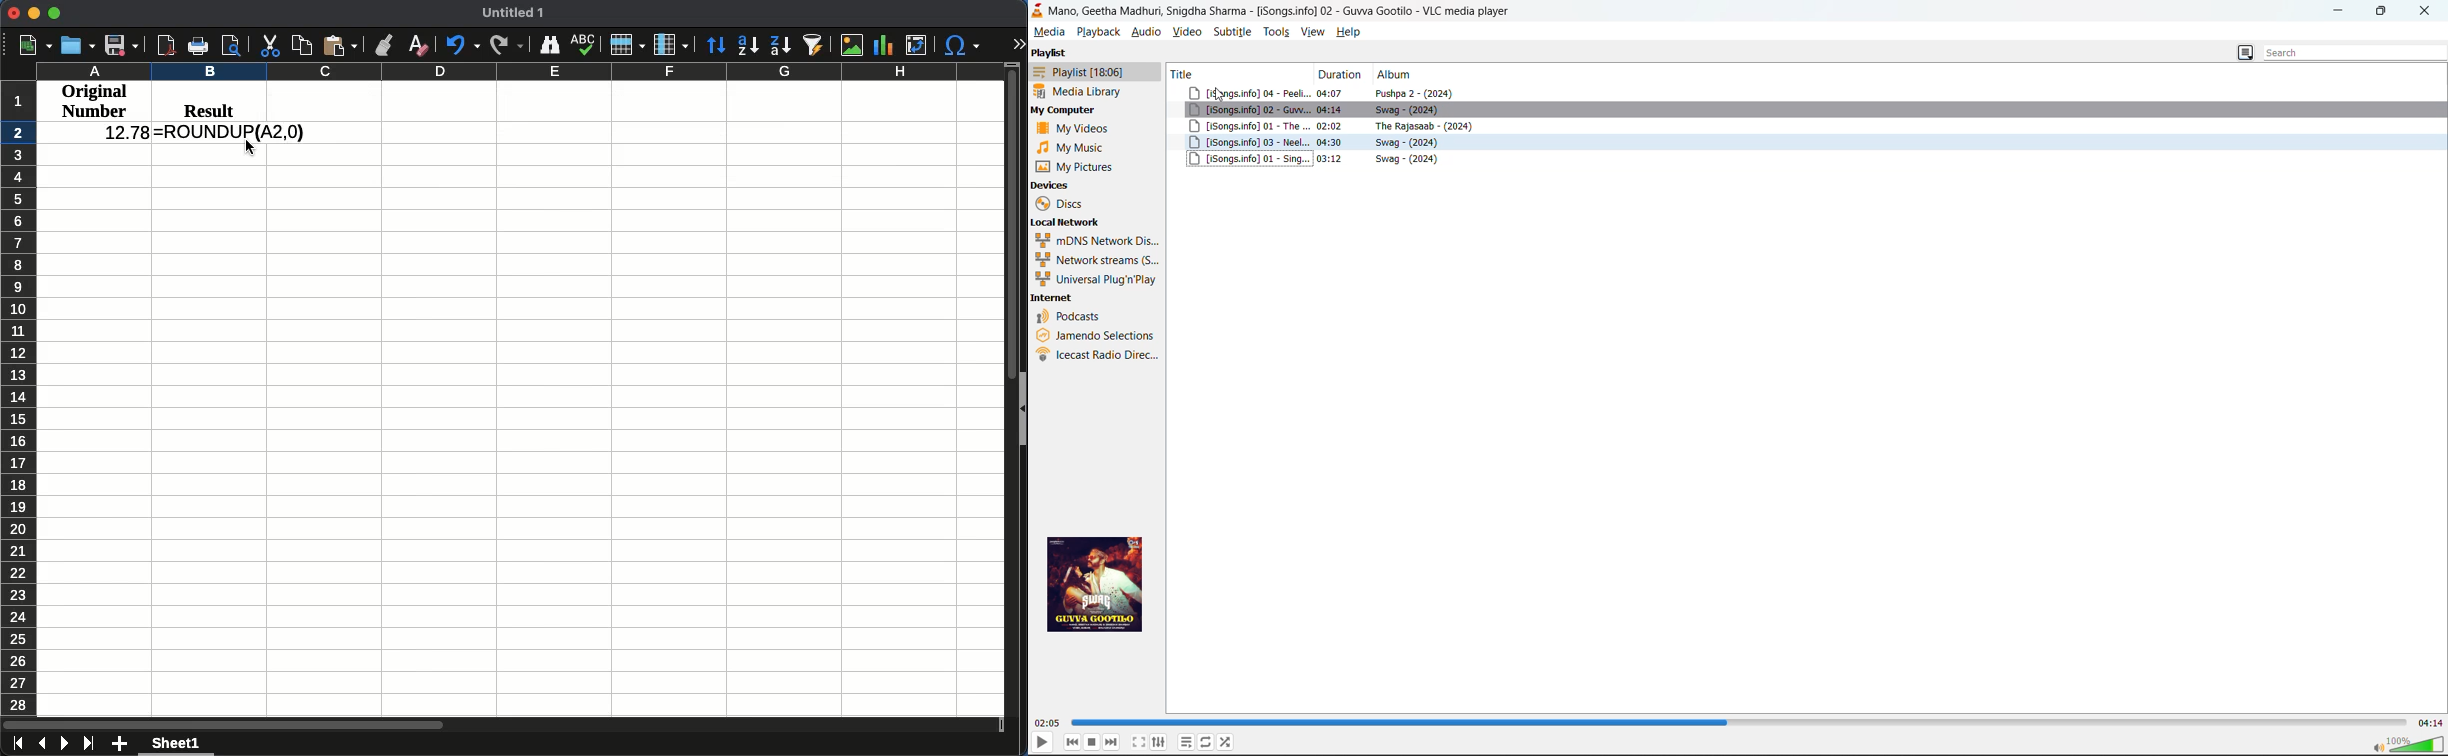 The width and height of the screenshot is (2464, 756). I want to click on save, so click(121, 45).